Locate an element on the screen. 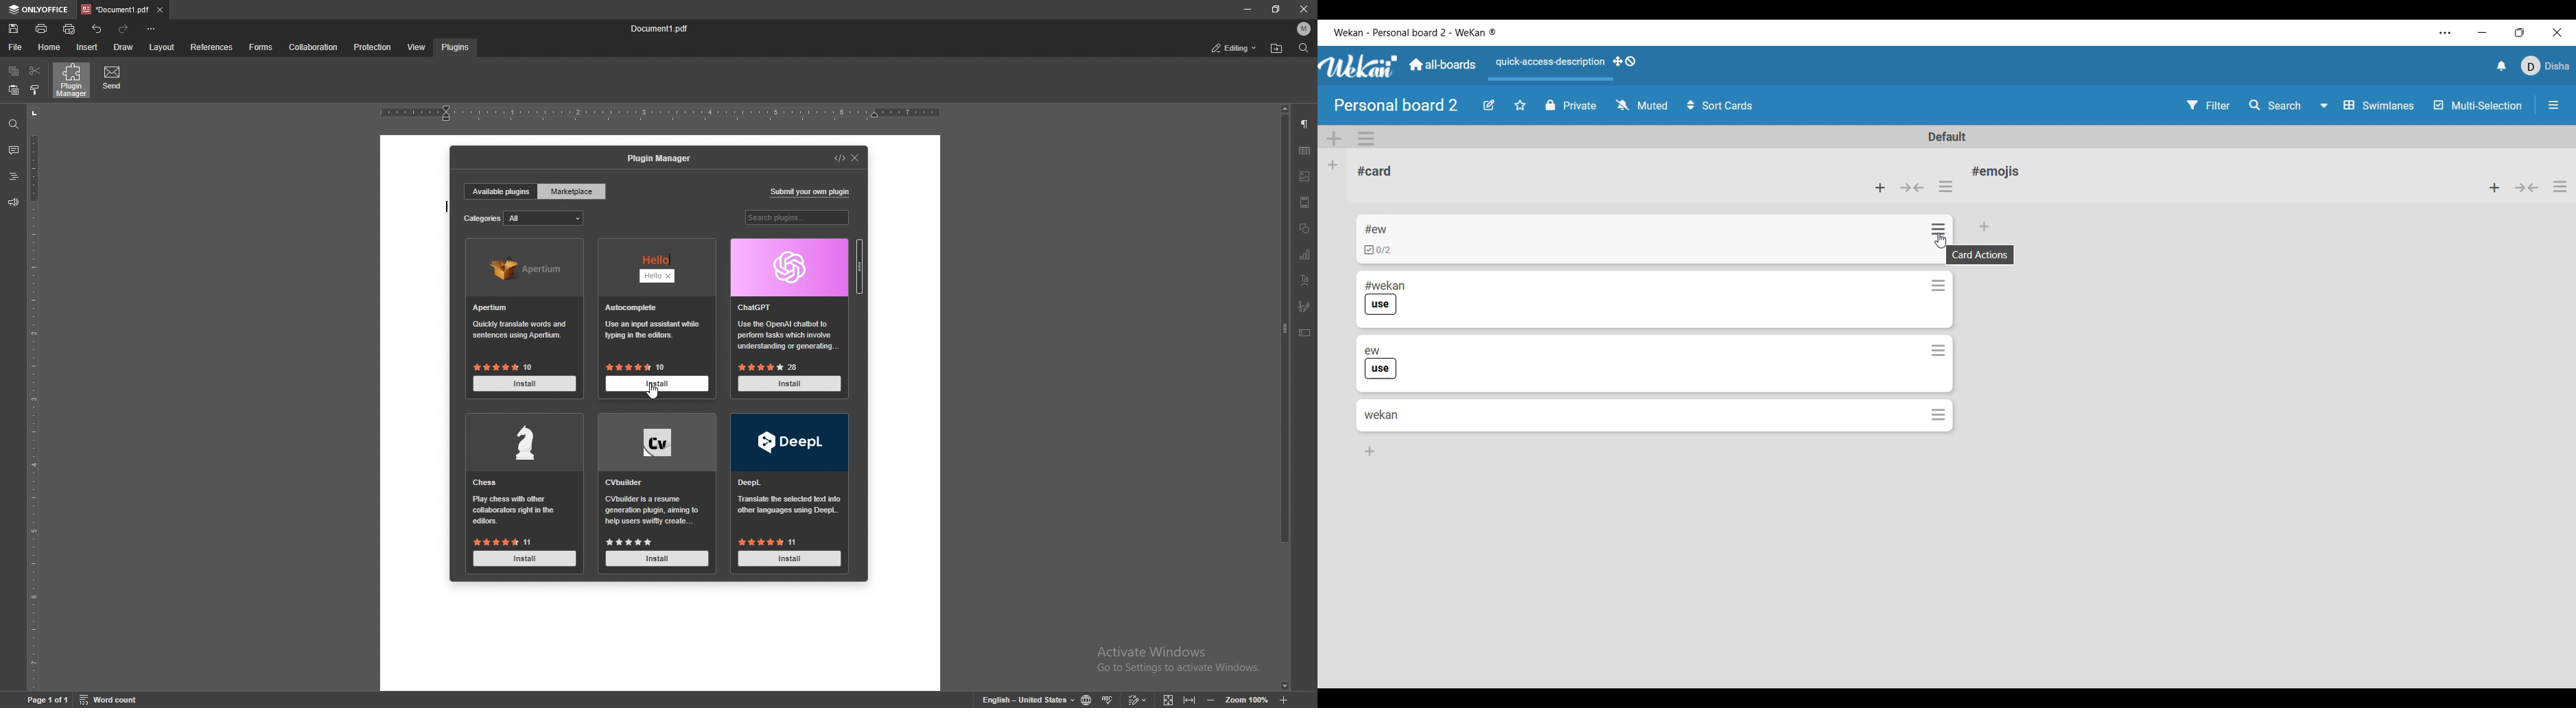 This screenshot has width=2576, height=728. Privacy of board is located at coordinates (1571, 105).